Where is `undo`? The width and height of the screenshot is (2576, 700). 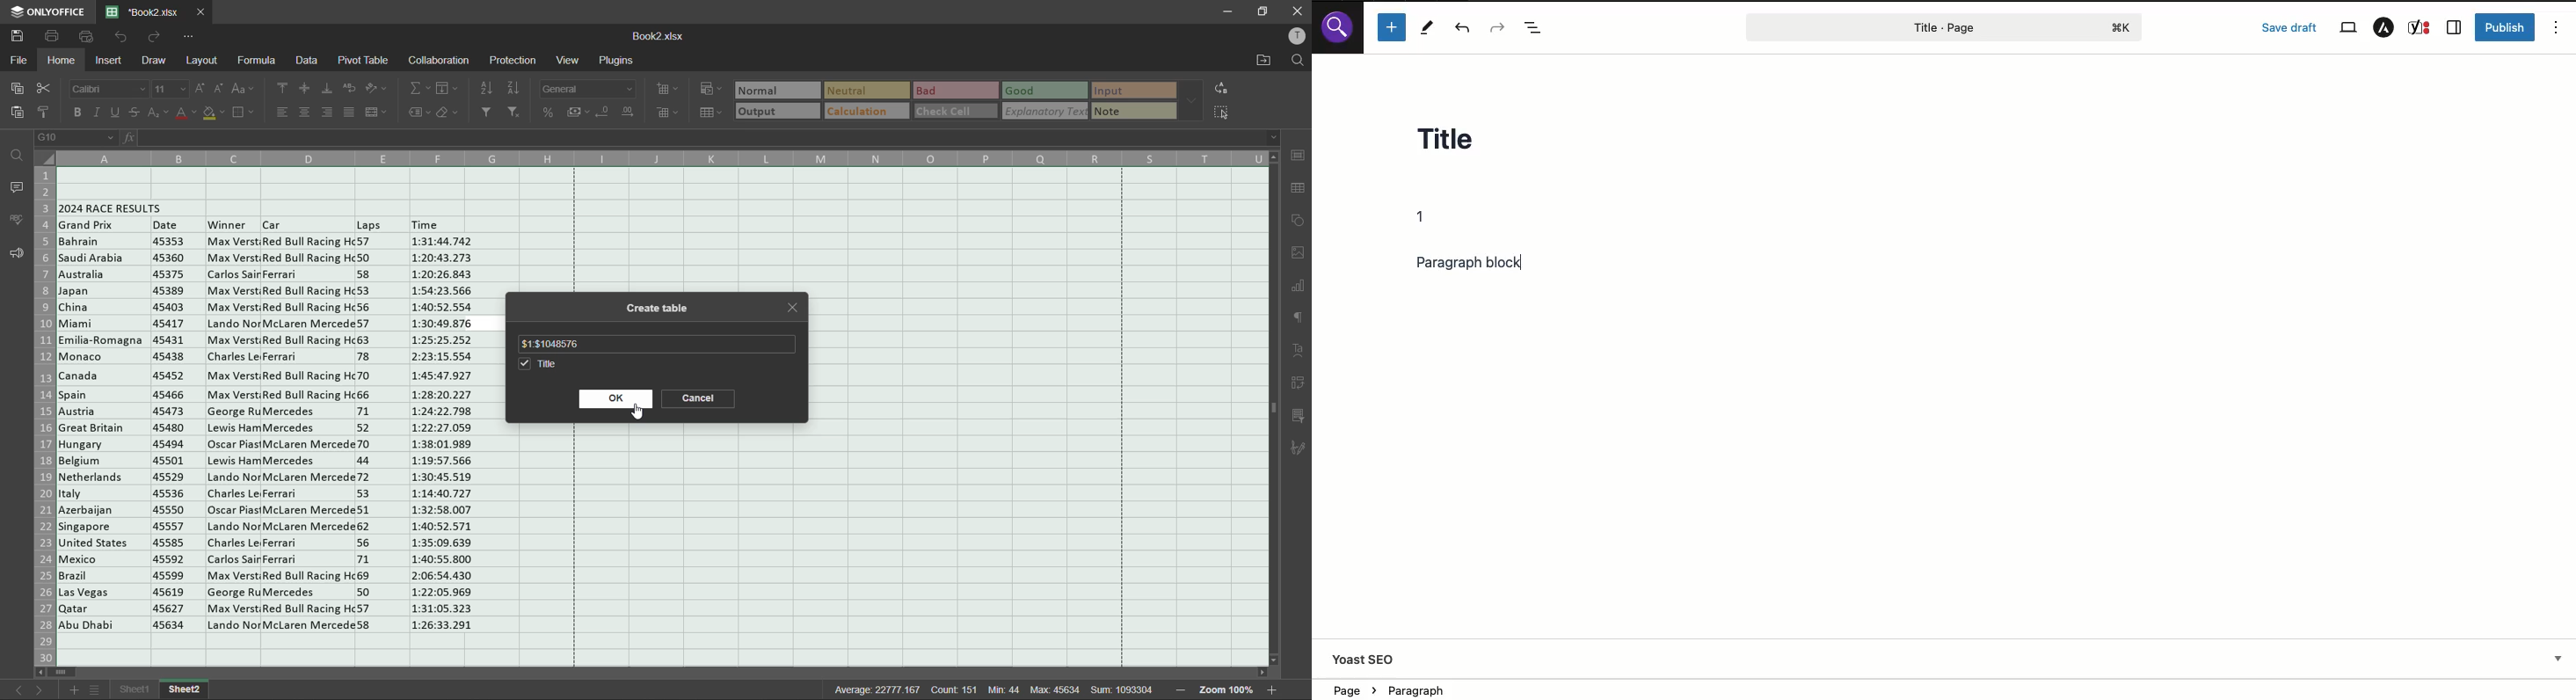 undo is located at coordinates (120, 38).